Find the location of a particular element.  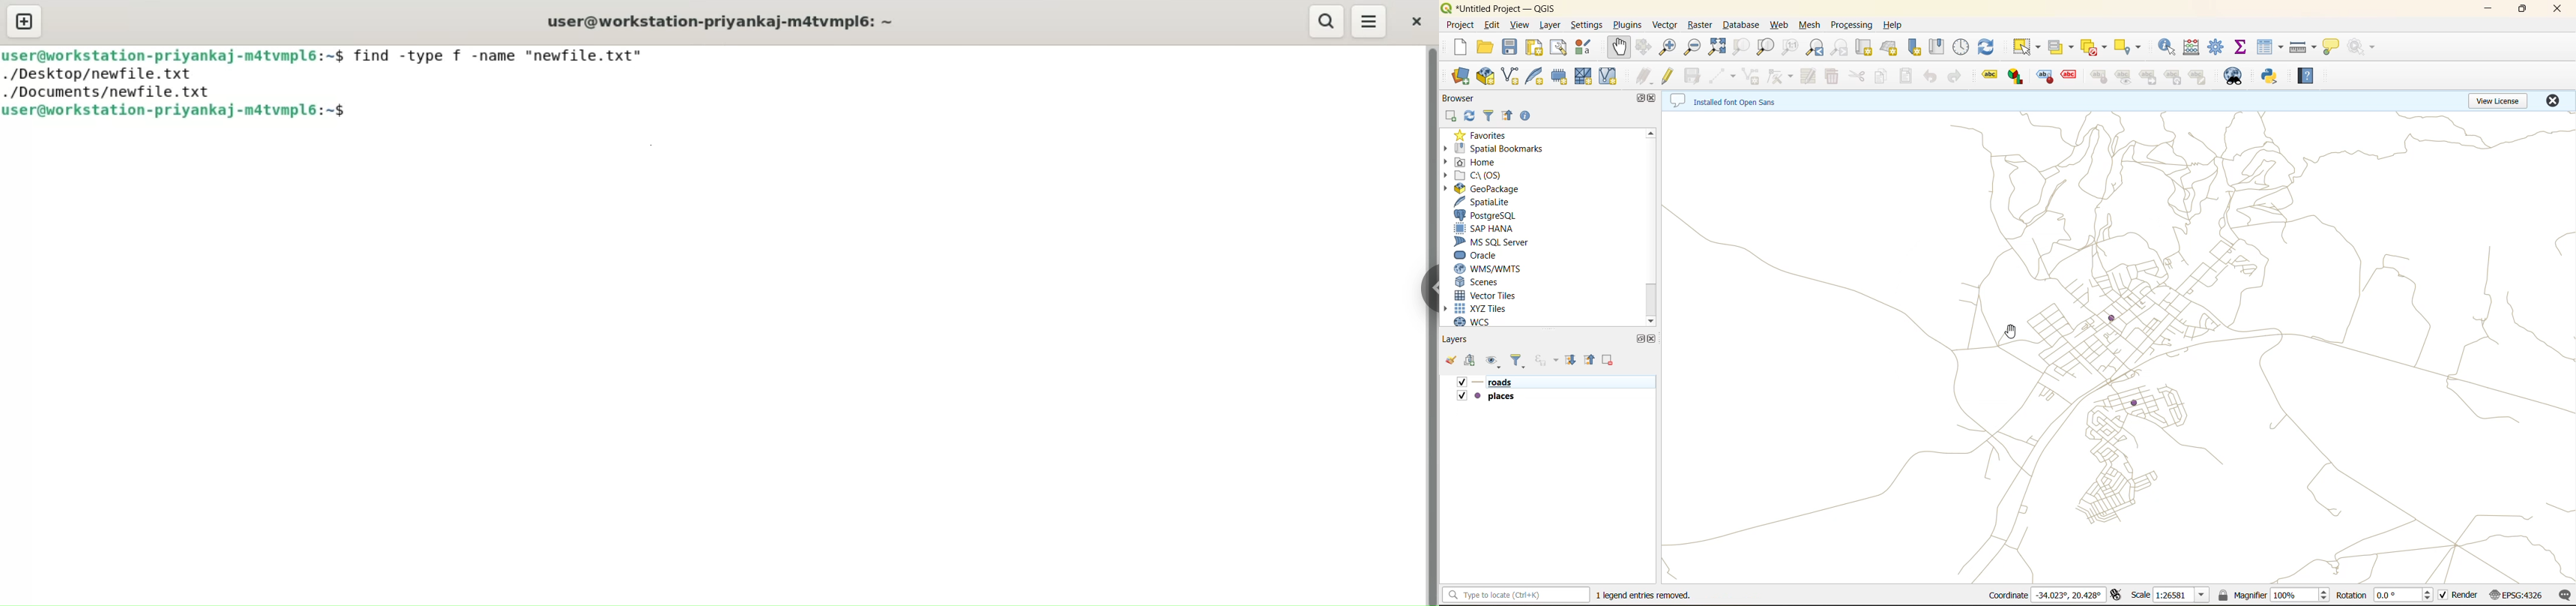

open is located at coordinates (1453, 361).